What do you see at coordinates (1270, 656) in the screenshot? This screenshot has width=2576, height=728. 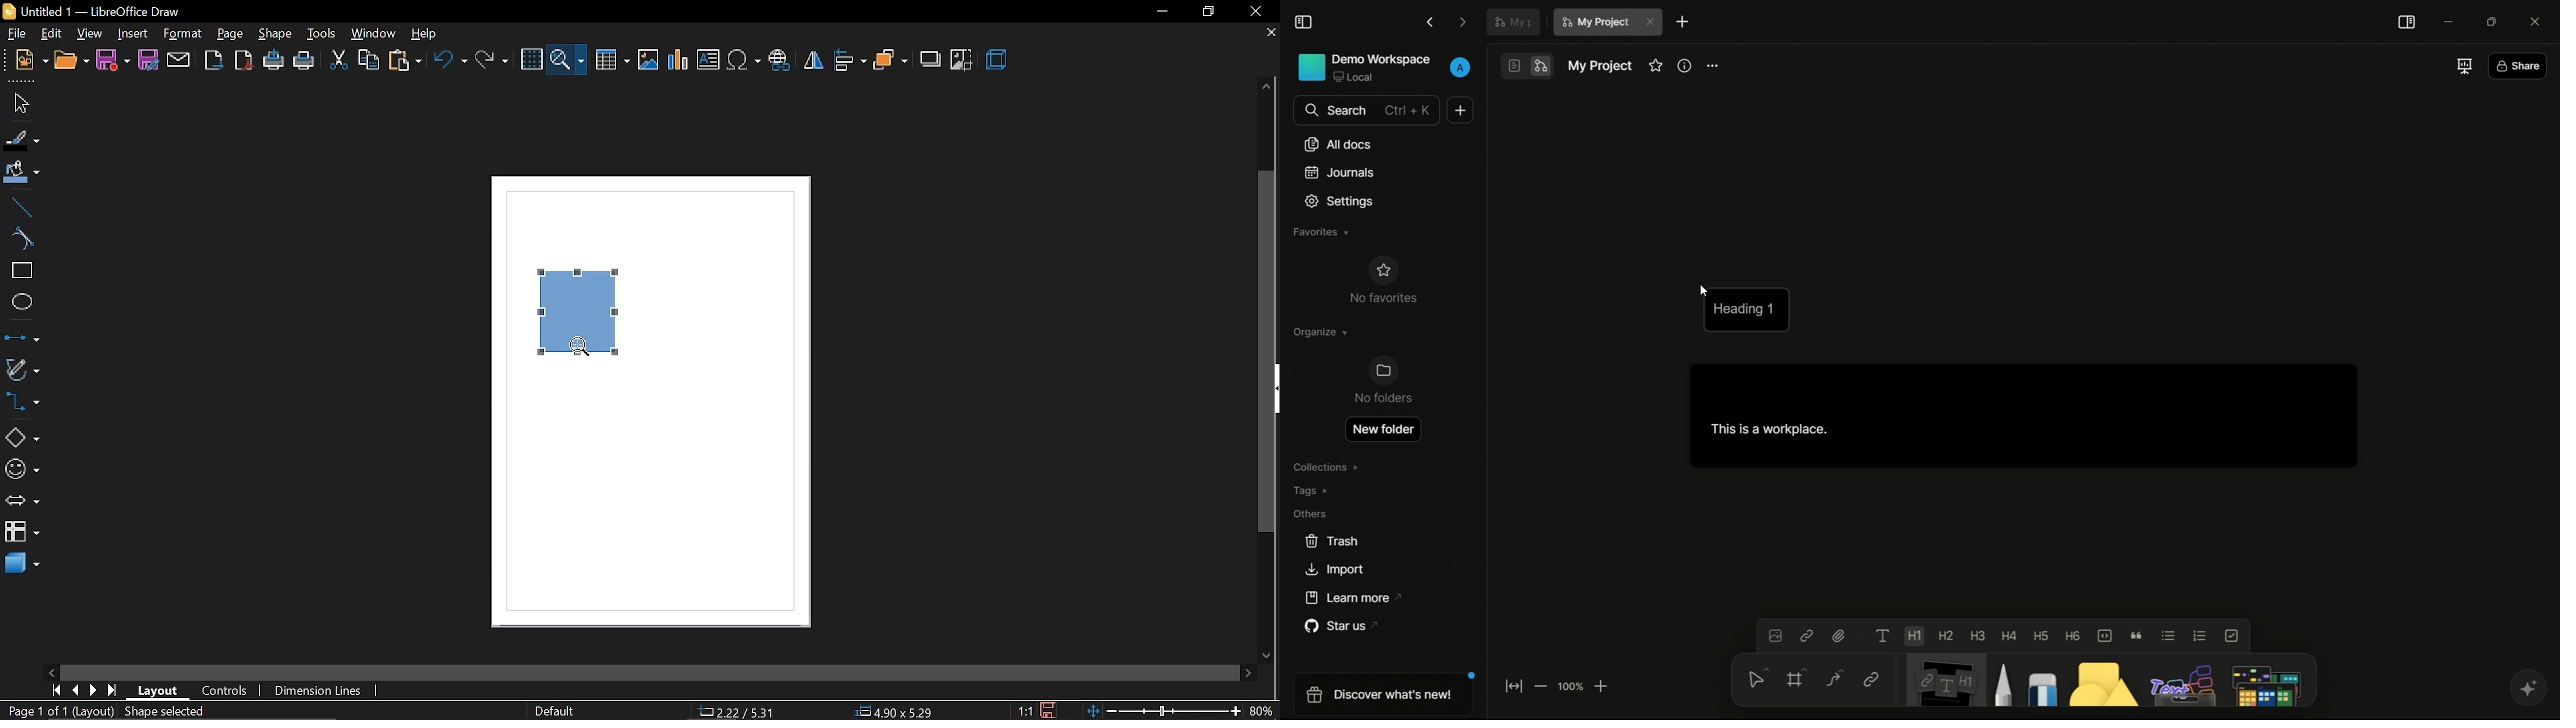 I see `move down` at bounding box center [1270, 656].